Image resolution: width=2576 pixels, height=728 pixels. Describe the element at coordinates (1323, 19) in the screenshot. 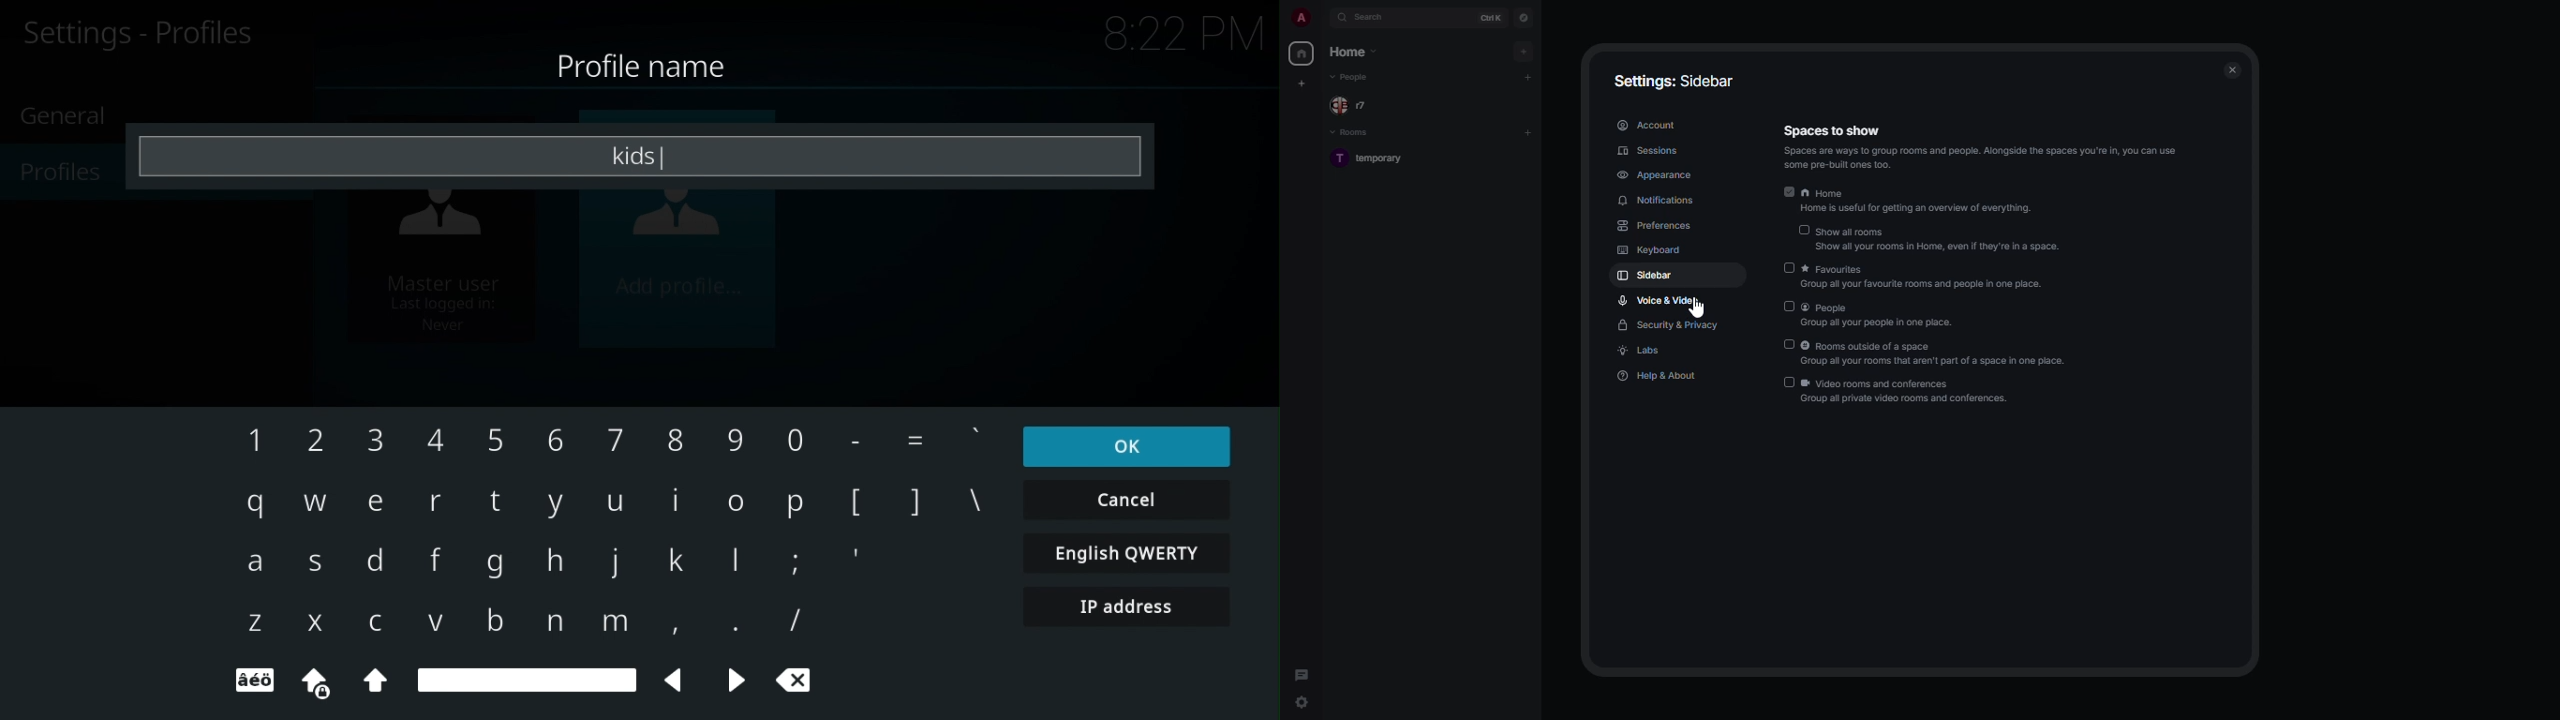

I see `expand` at that location.